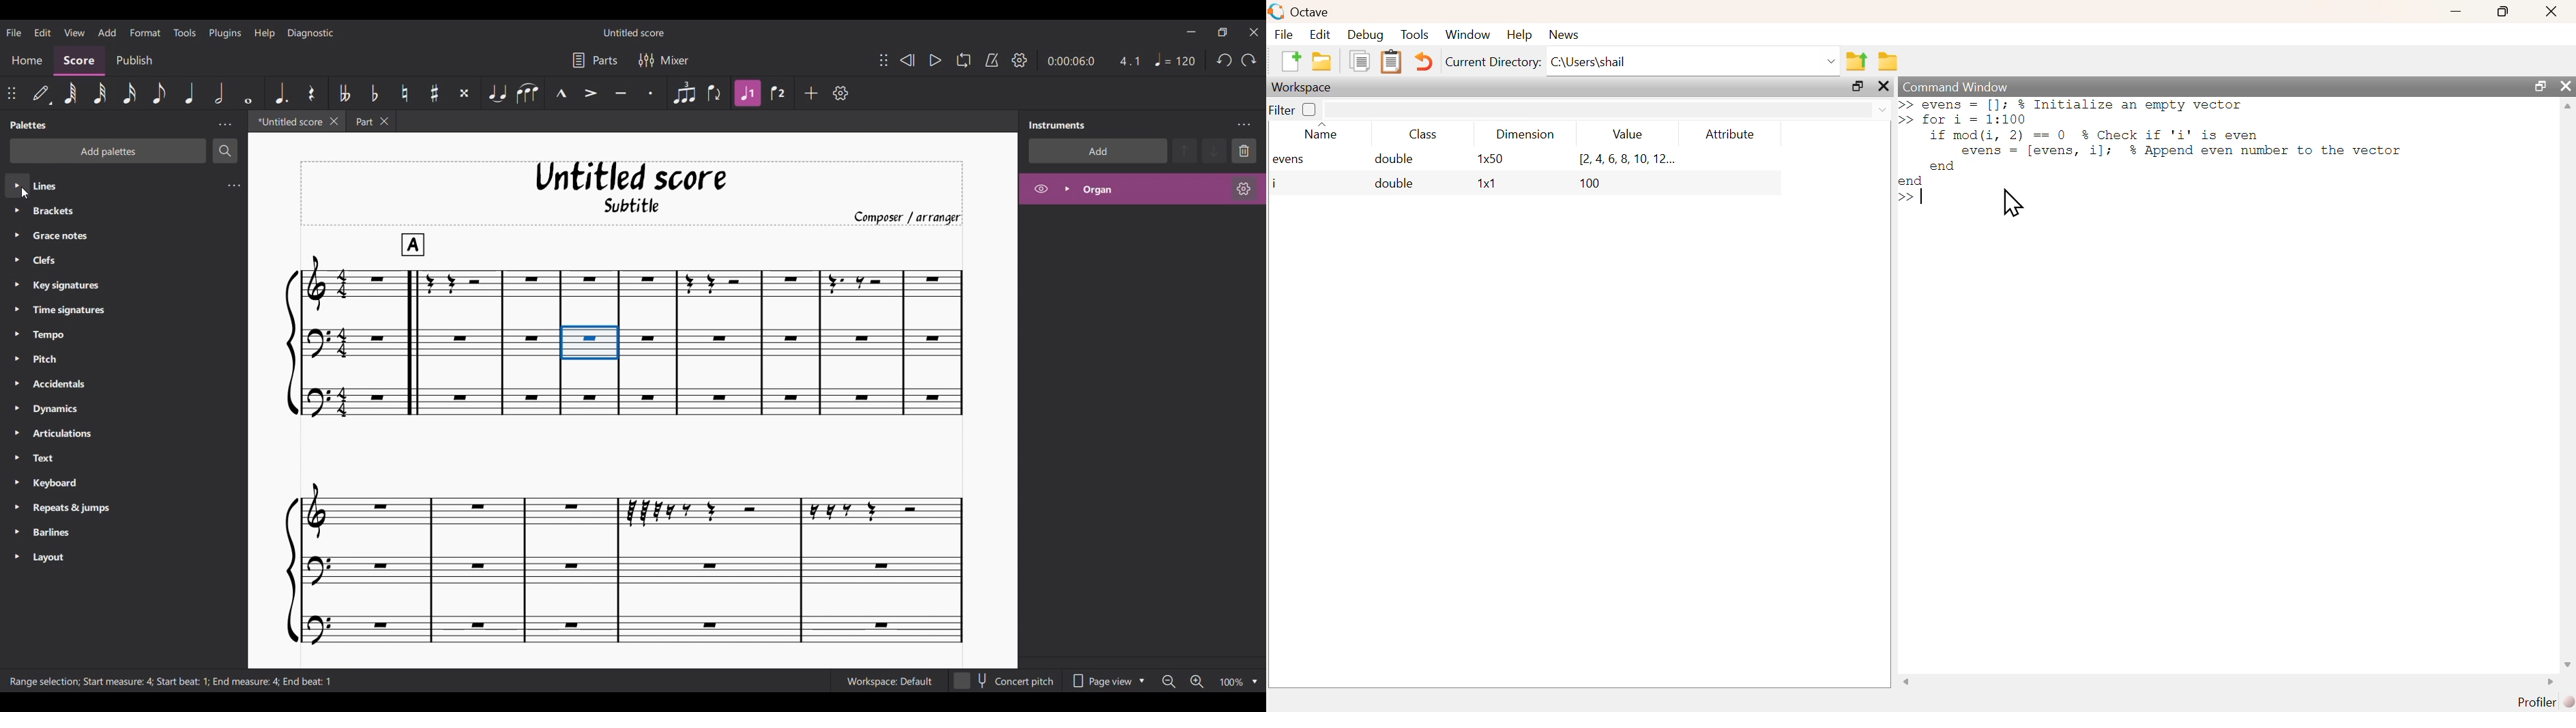 This screenshot has width=2576, height=728. Describe the element at coordinates (715, 94) in the screenshot. I see `Flip direction` at that location.